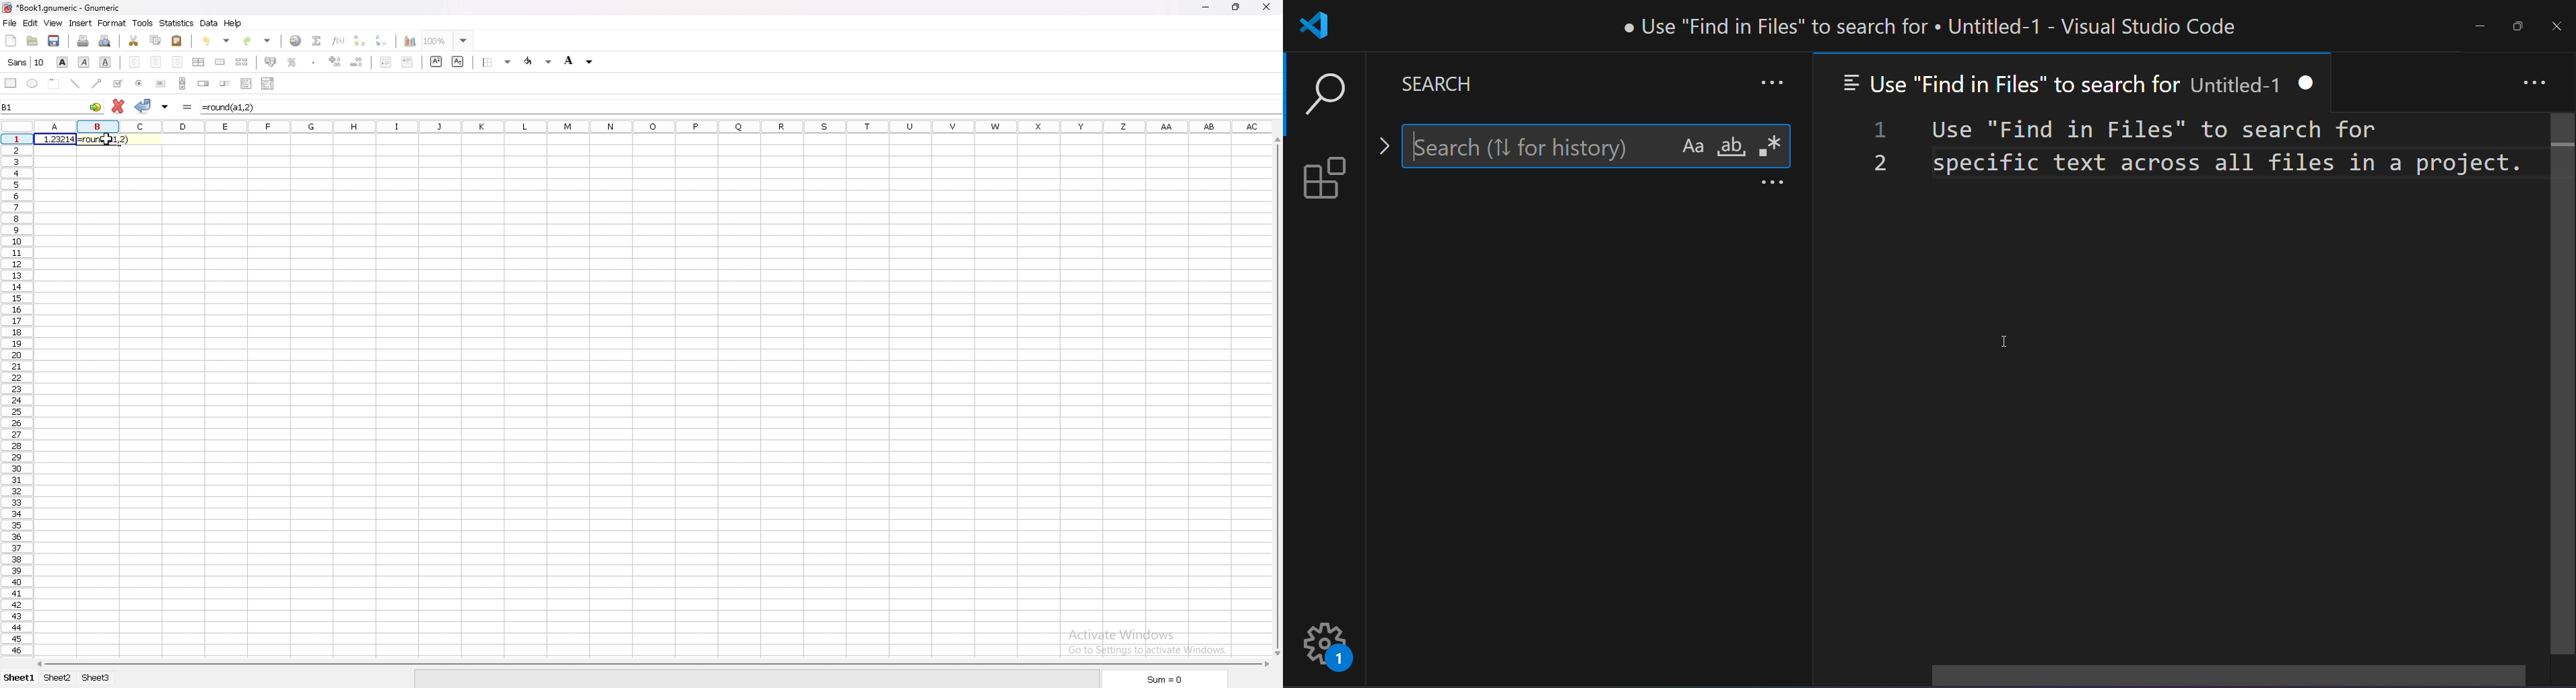 This screenshot has width=2576, height=700. I want to click on line number, so click(1880, 147).